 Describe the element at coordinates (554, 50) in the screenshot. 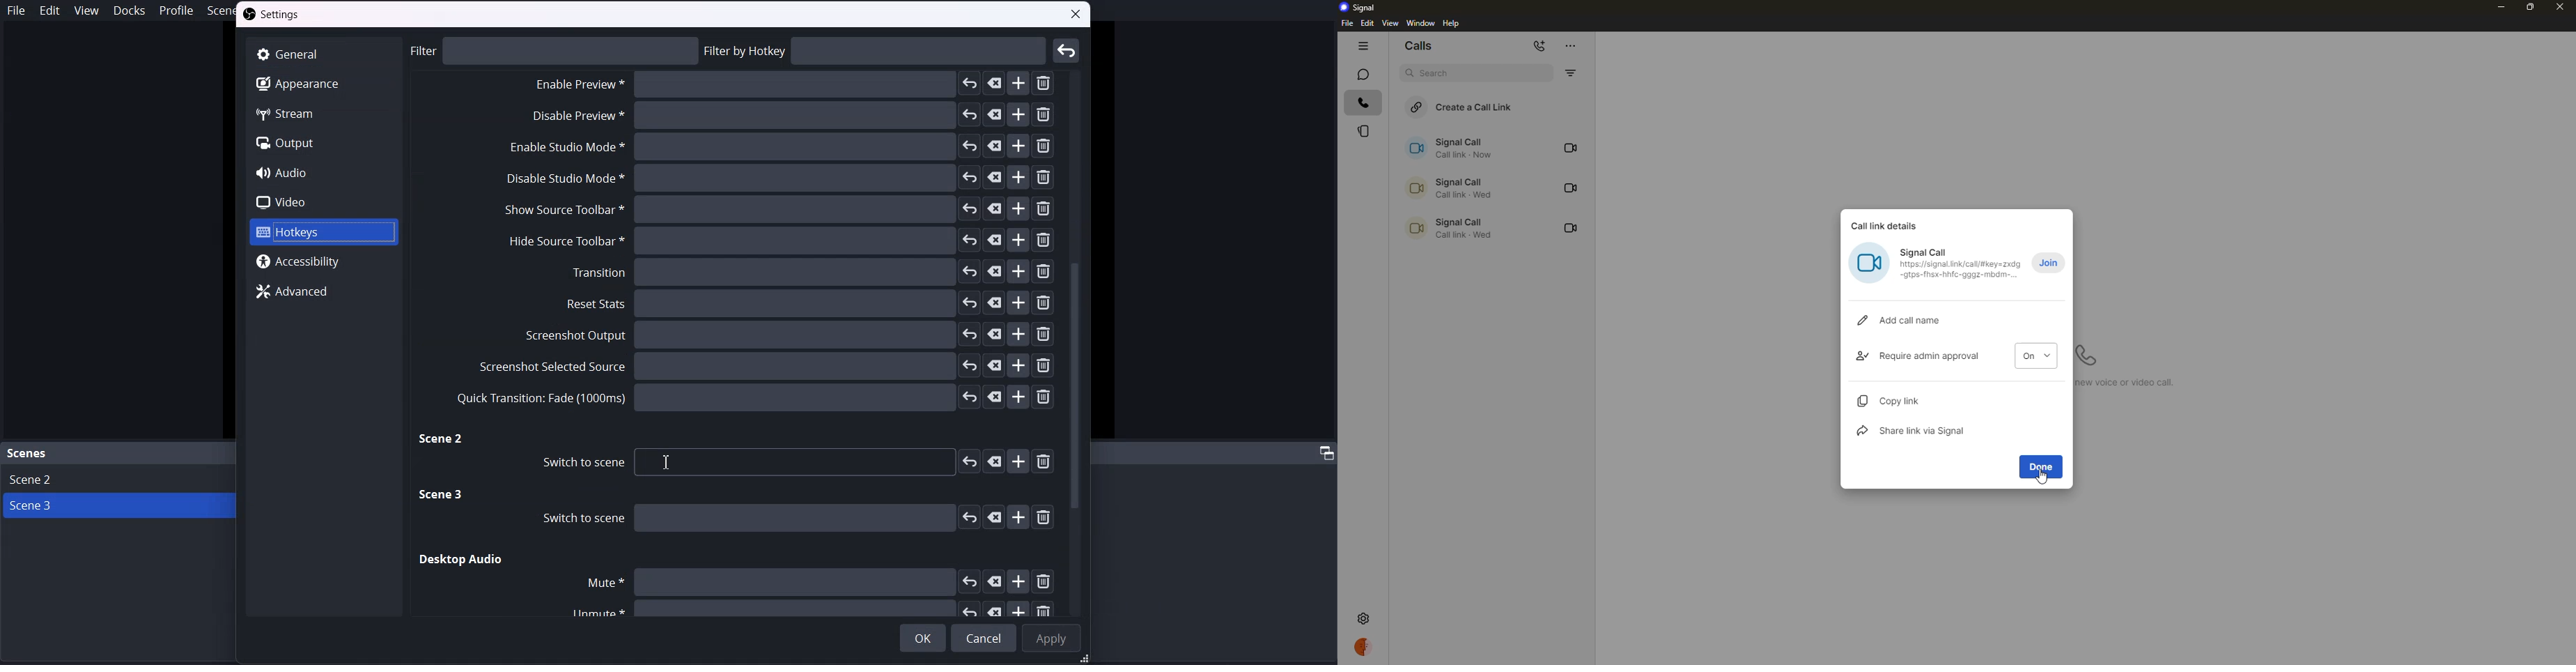

I see `philtre` at that location.